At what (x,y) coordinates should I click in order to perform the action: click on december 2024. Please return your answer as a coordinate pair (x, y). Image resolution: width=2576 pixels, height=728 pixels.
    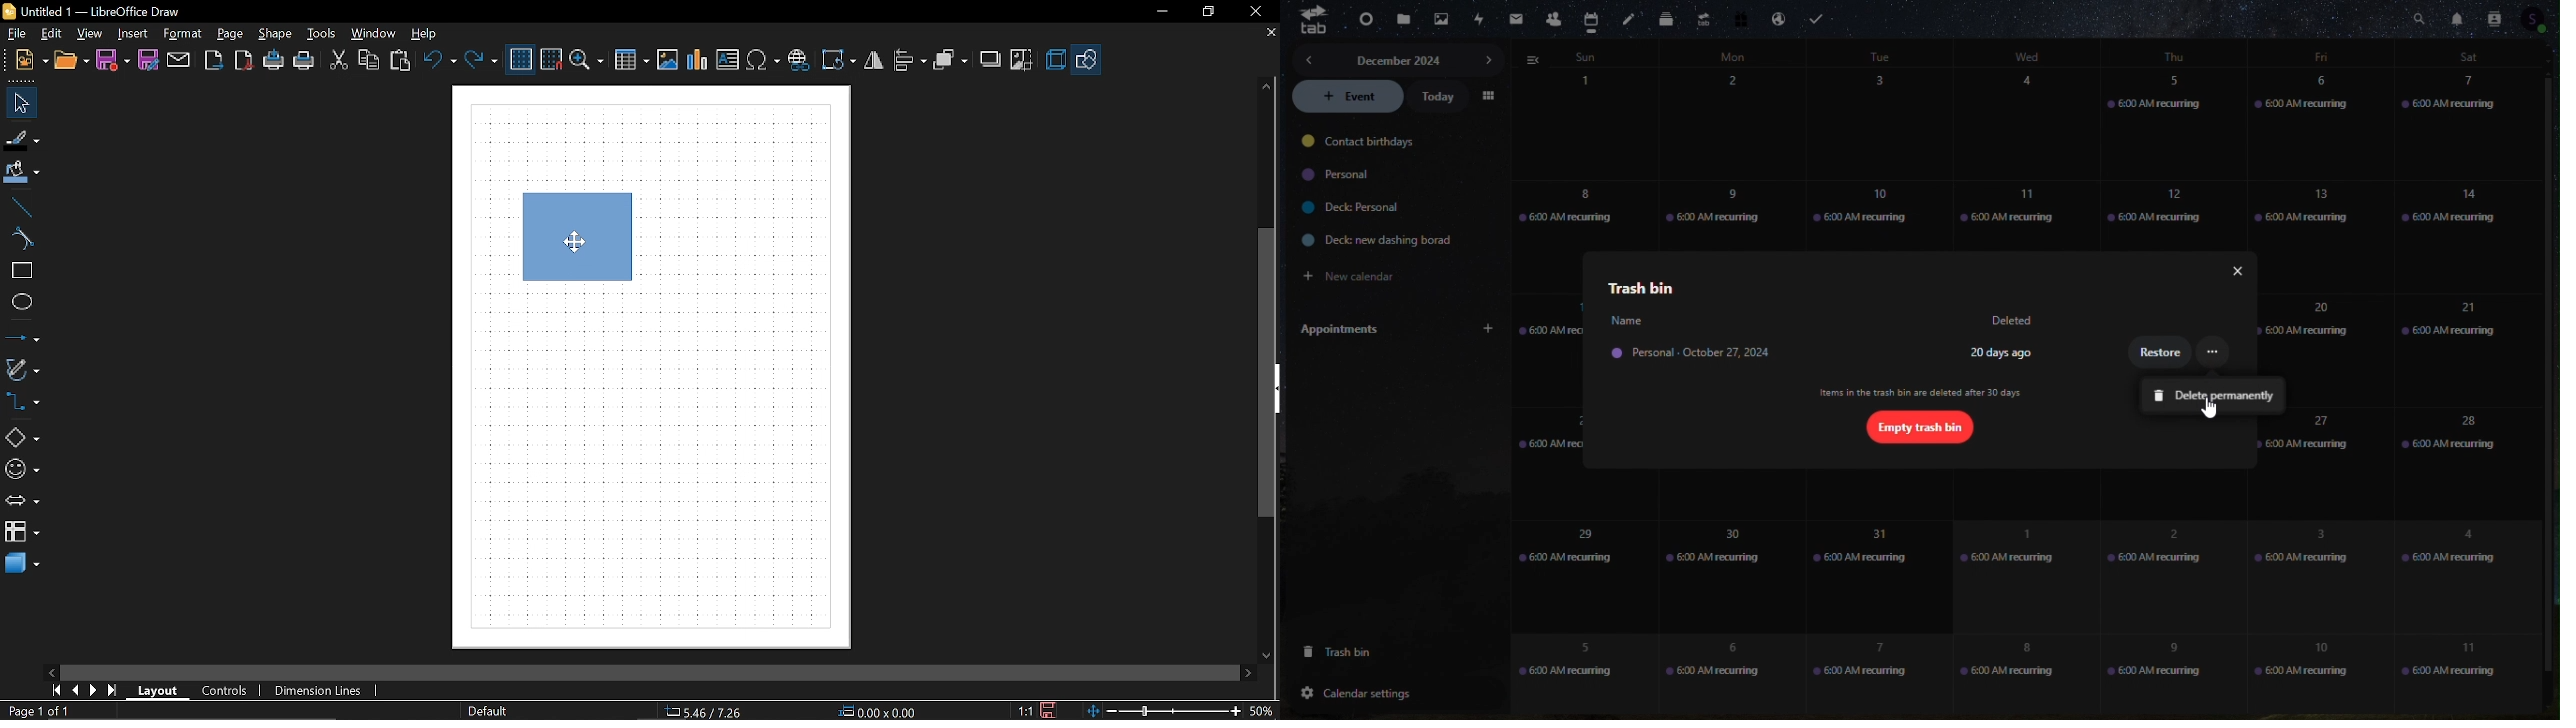
    Looking at the image, I should click on (1399, 58).